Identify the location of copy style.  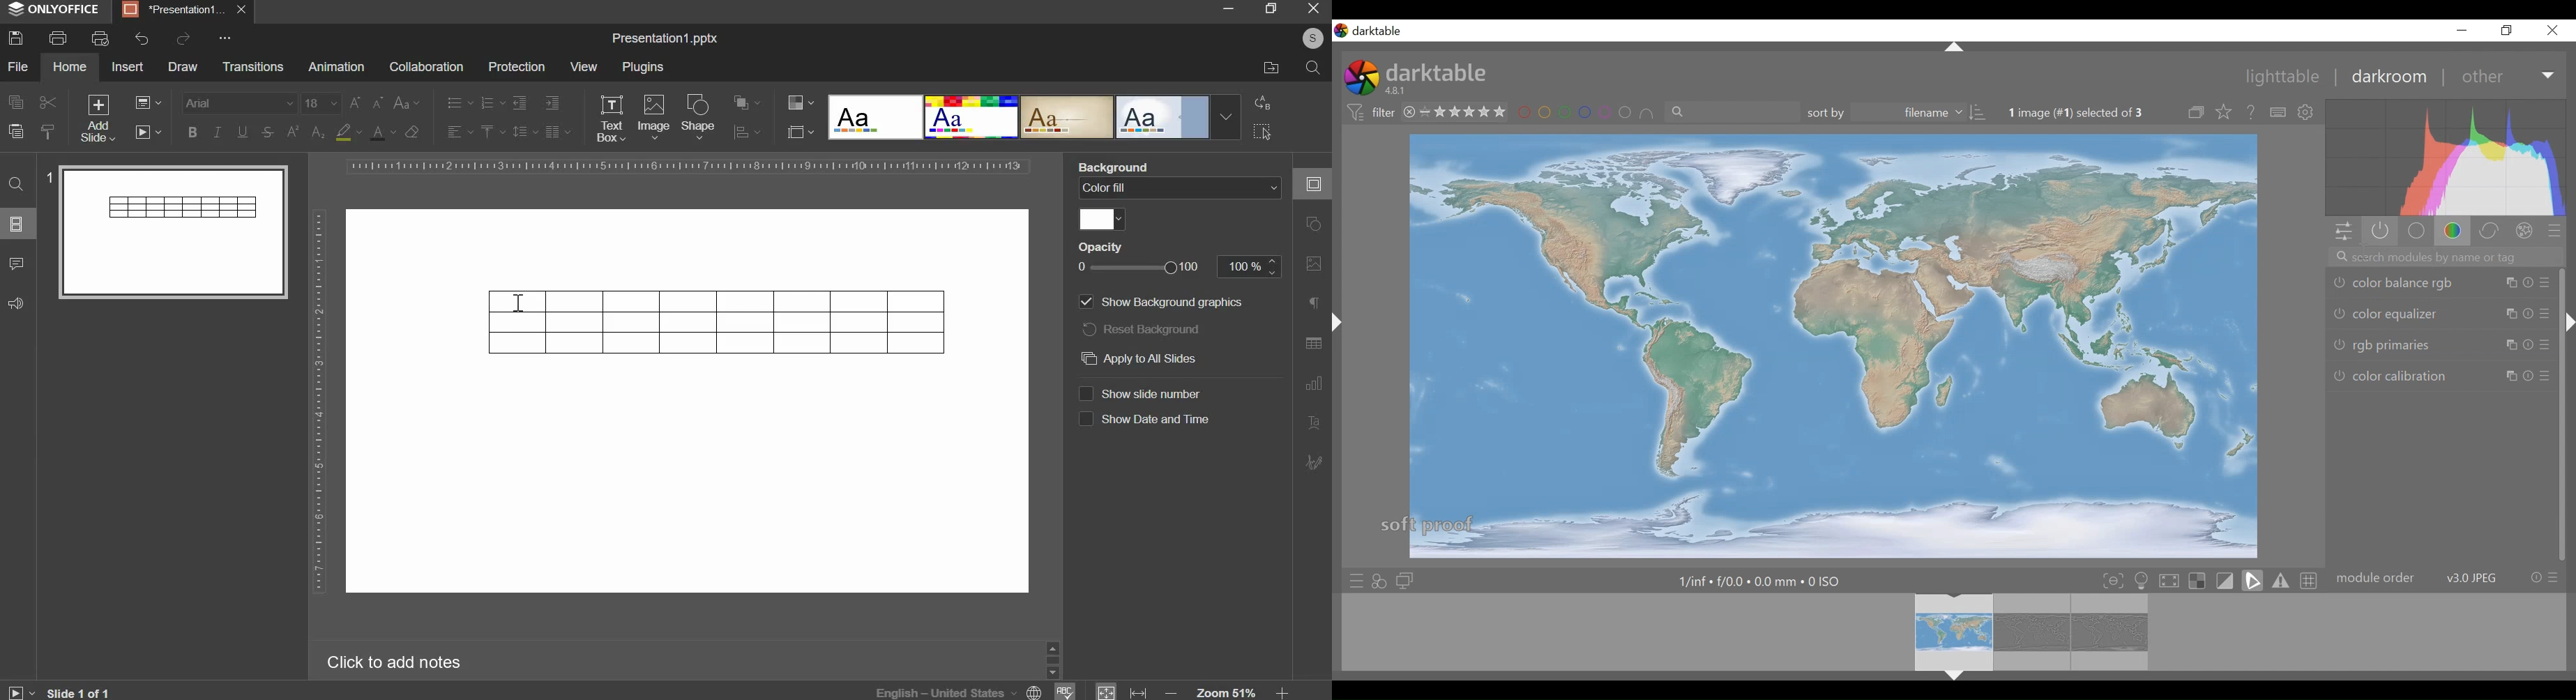
(50, 132).